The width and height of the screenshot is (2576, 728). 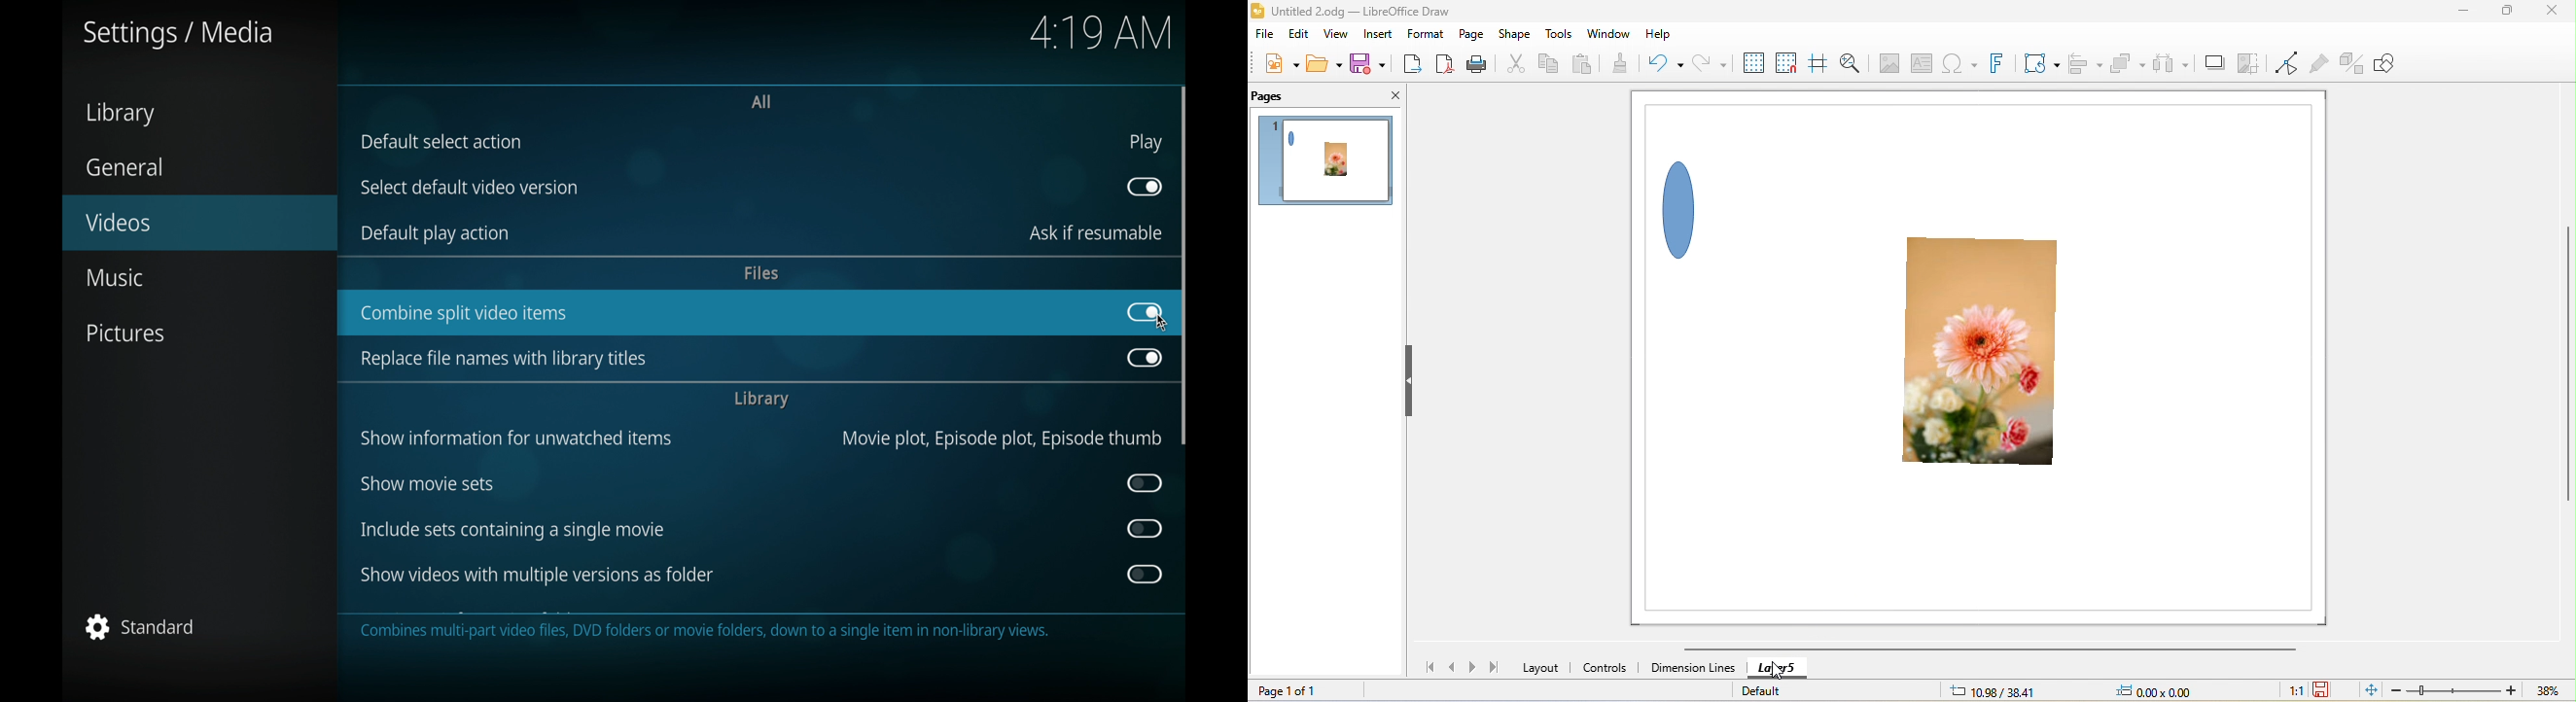 I want to click on image, so click(x=1887, y=63).